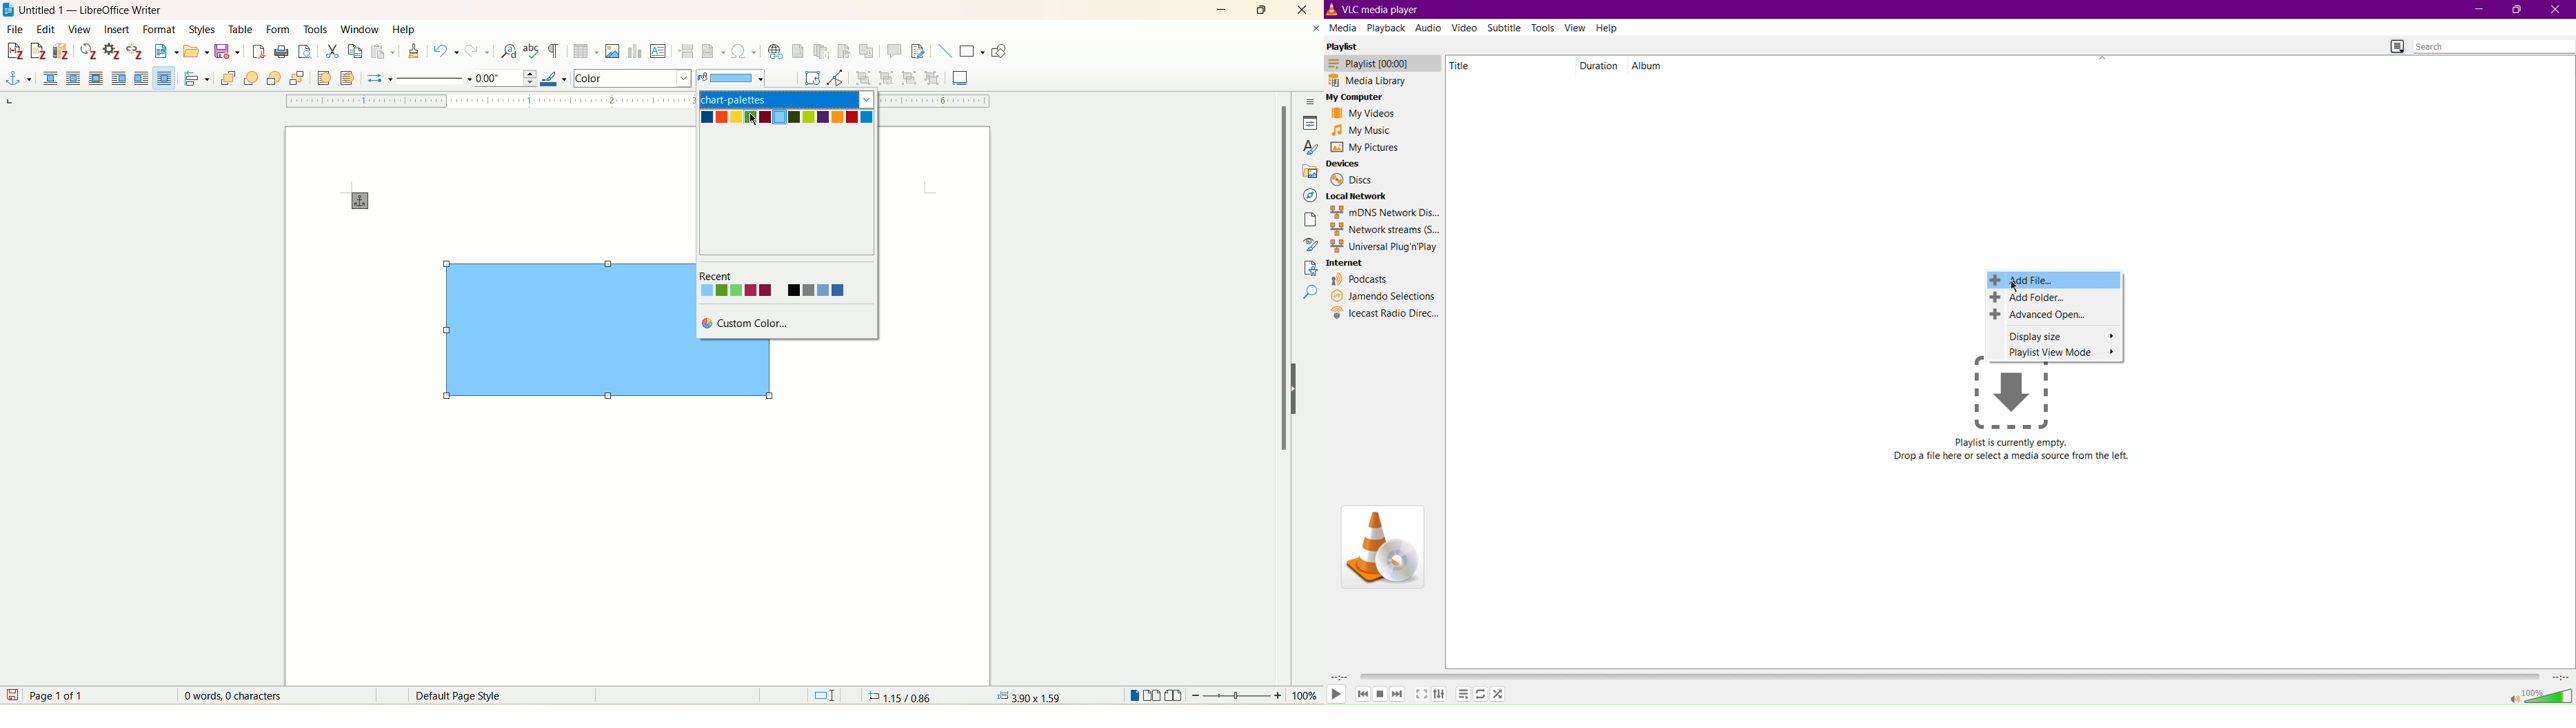  What do you see at coordinates (1463, 695) in the screenshot?
I see `Playlist` at bounding box center [1463, 695].